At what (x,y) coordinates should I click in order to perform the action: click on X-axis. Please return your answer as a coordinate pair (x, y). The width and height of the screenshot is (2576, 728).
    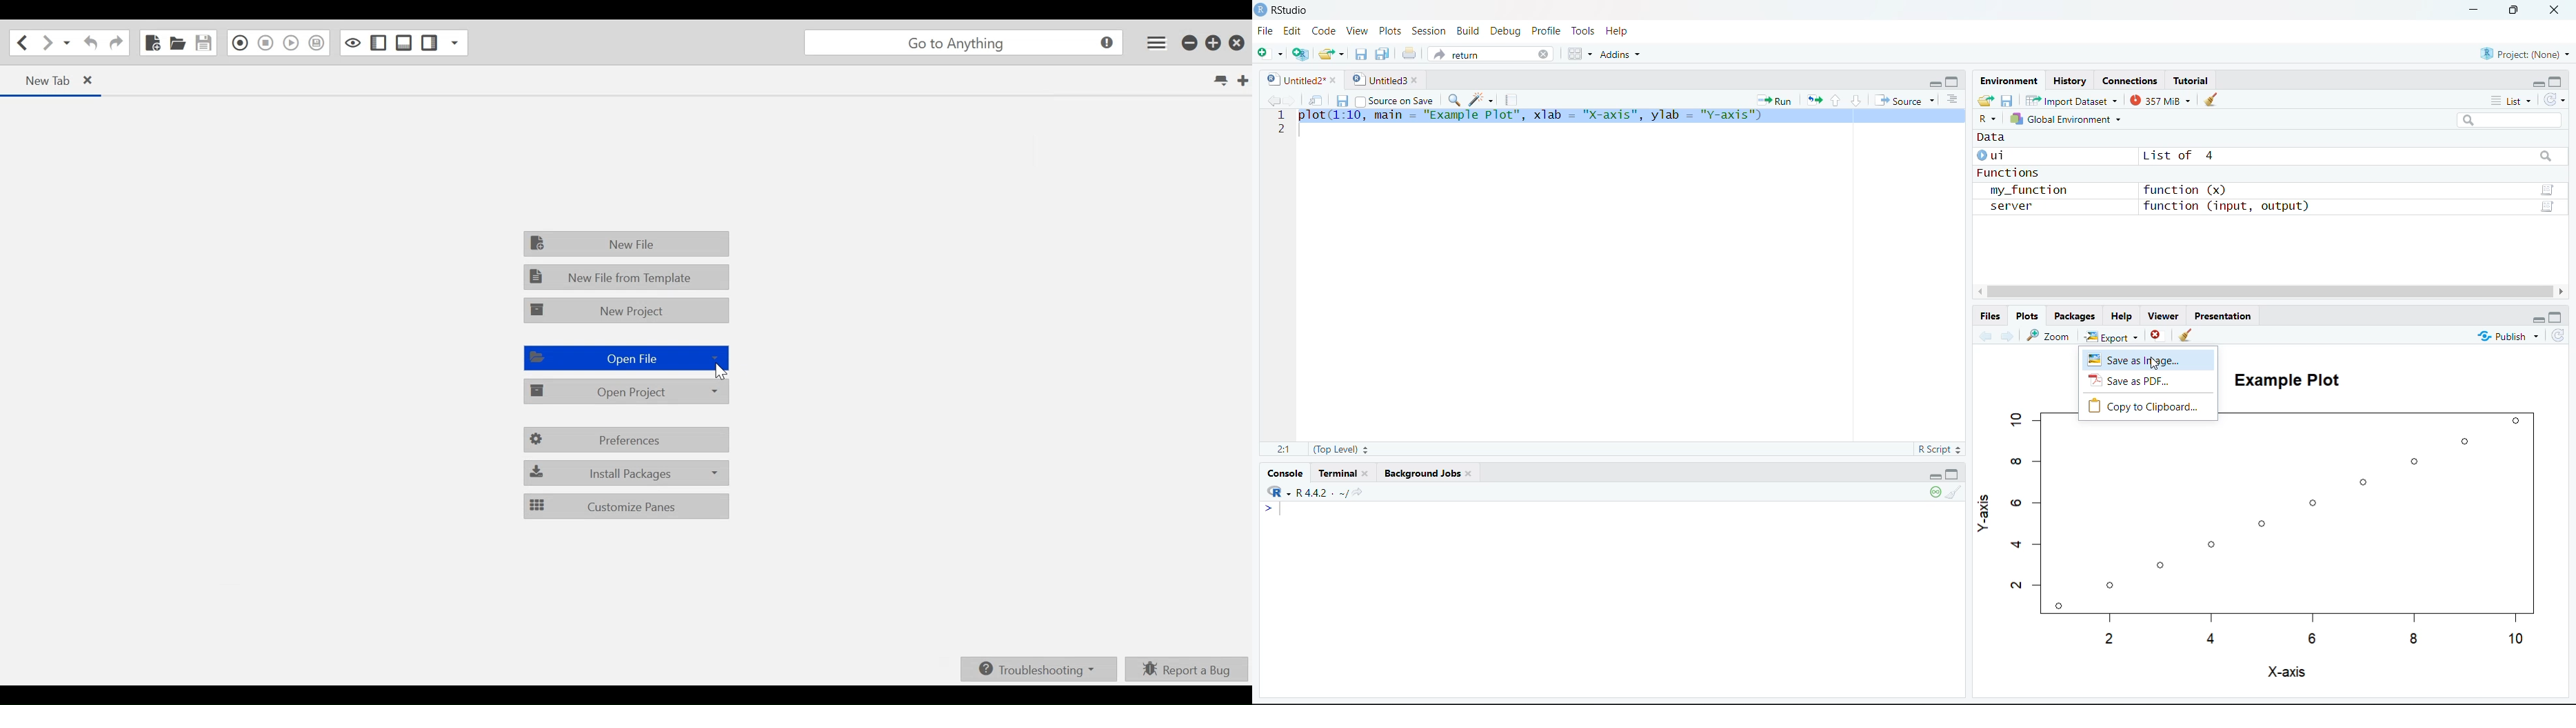
    Looking at the image, I should click on (2286, 673).